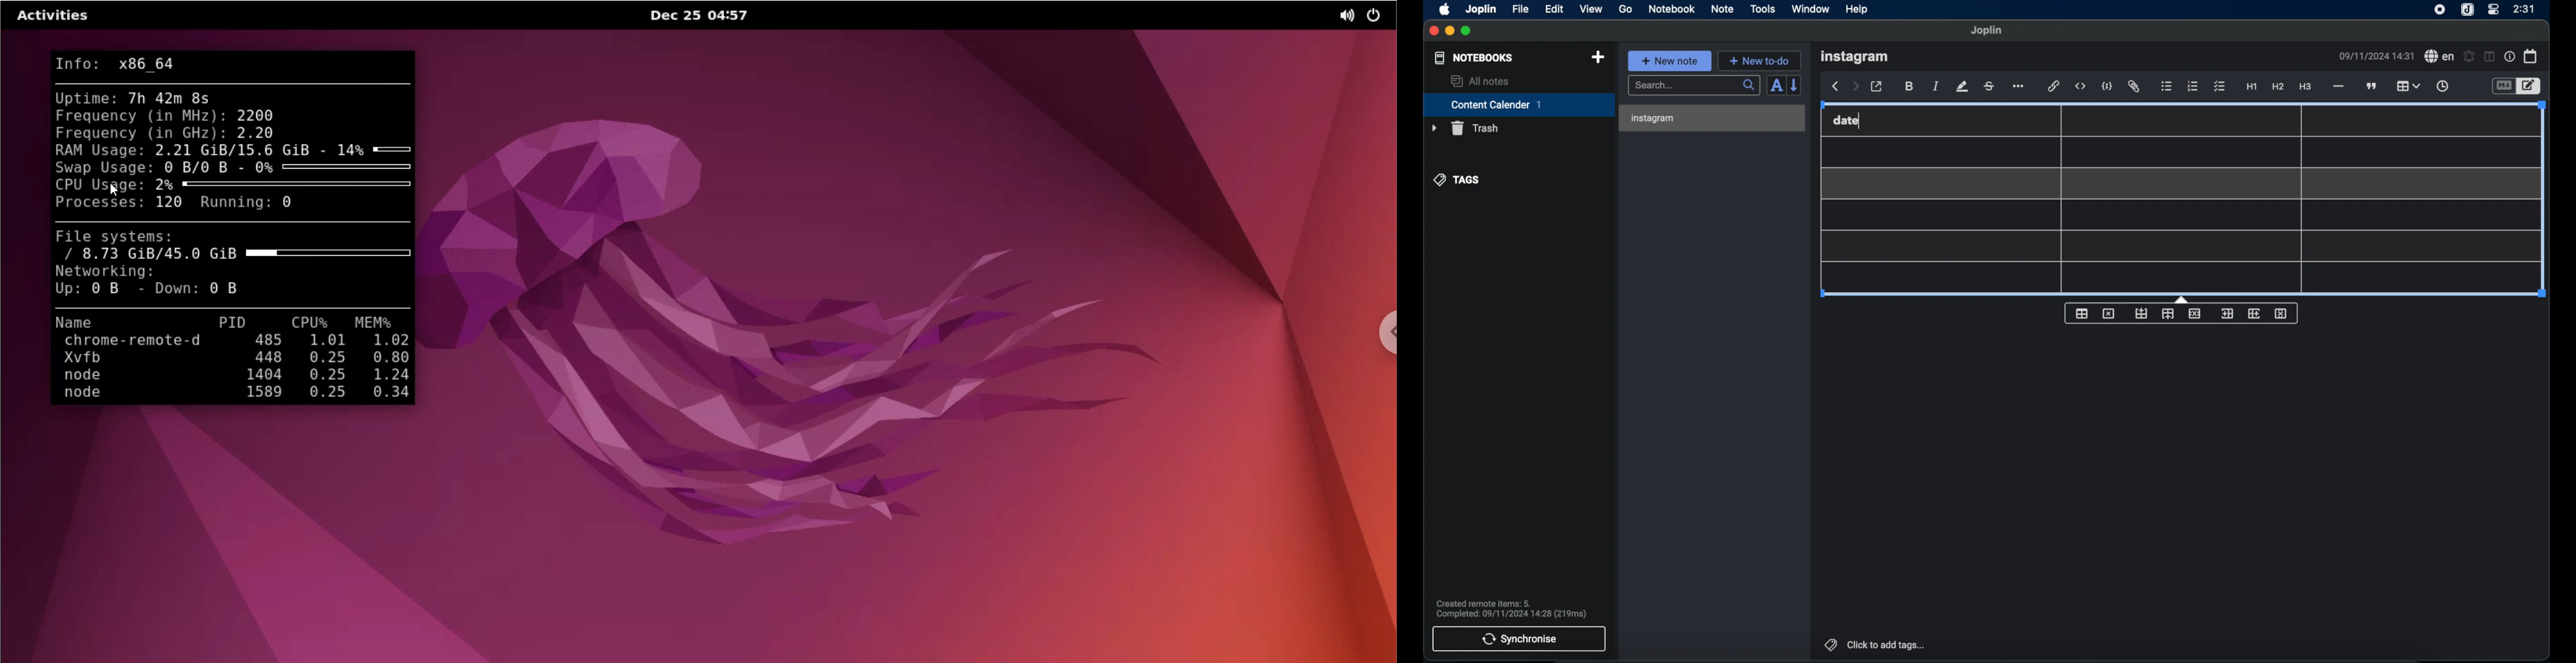 This screenshot has height=672, width=2576. What do you see at coordinates (1987, 31) in the screenshot?
I see `Joplin` at bounding box center [1987, 31].